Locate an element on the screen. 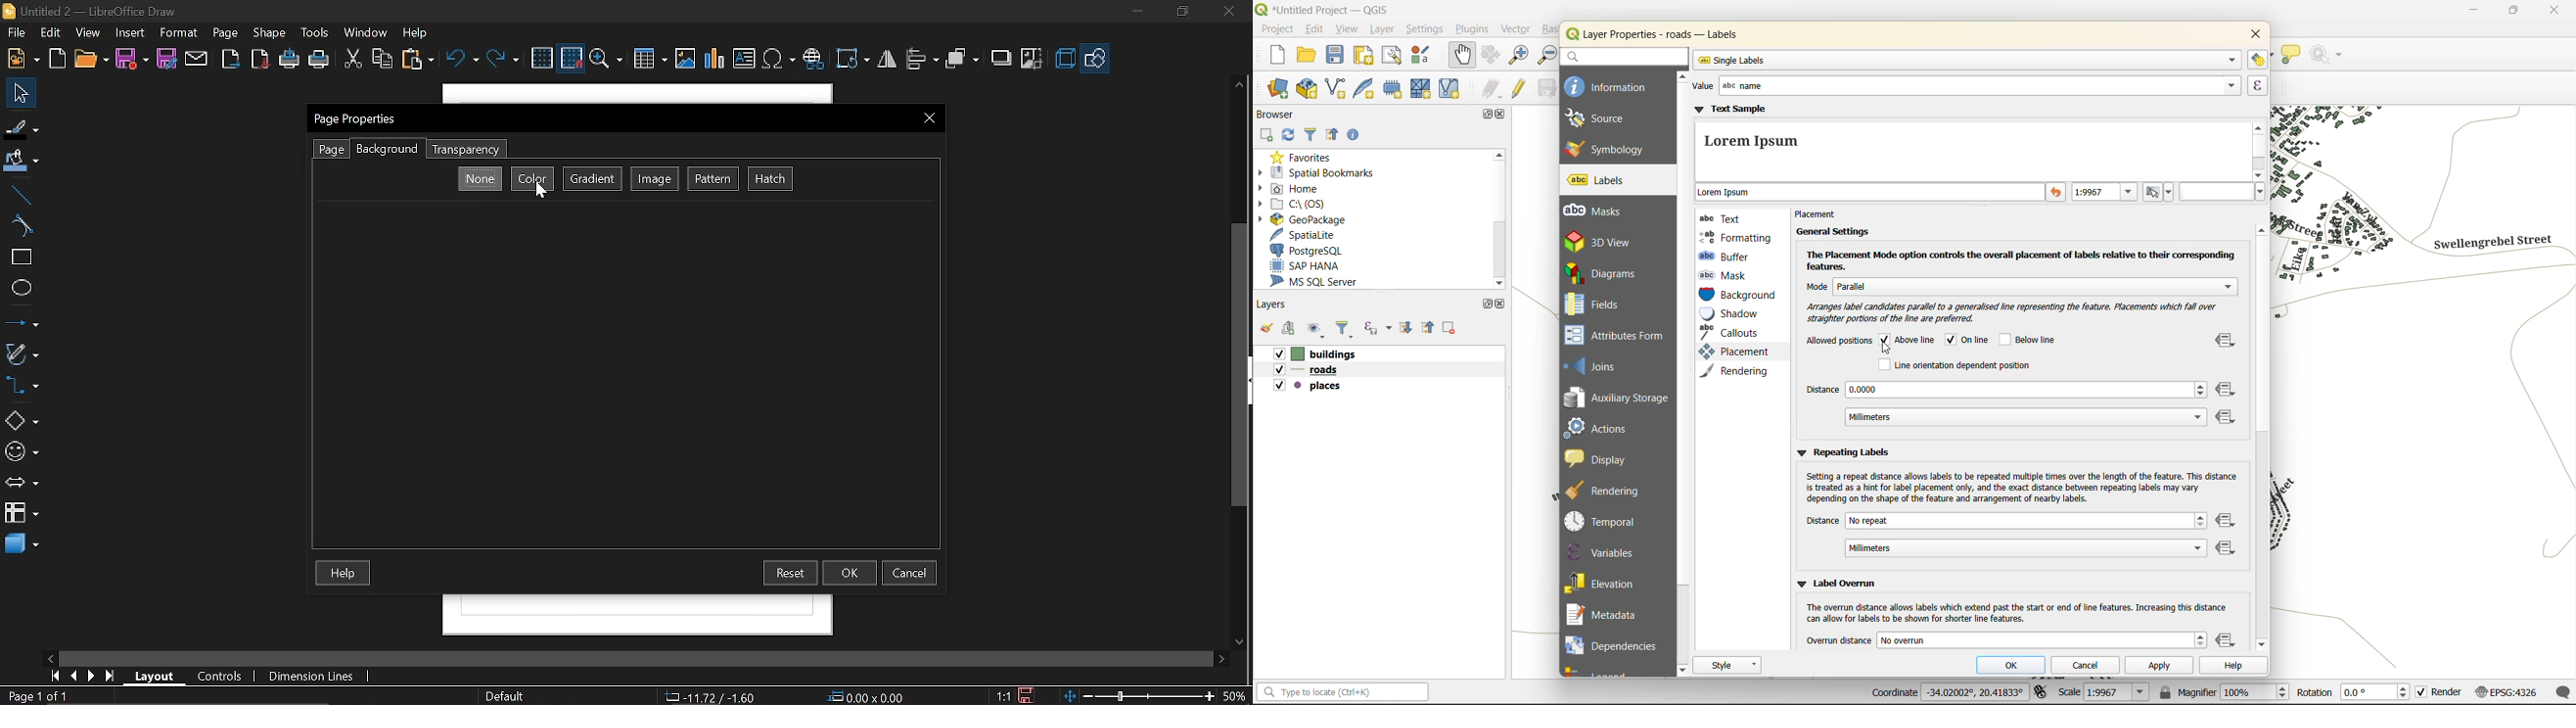  Arrows is located at coordinates (22, 482).